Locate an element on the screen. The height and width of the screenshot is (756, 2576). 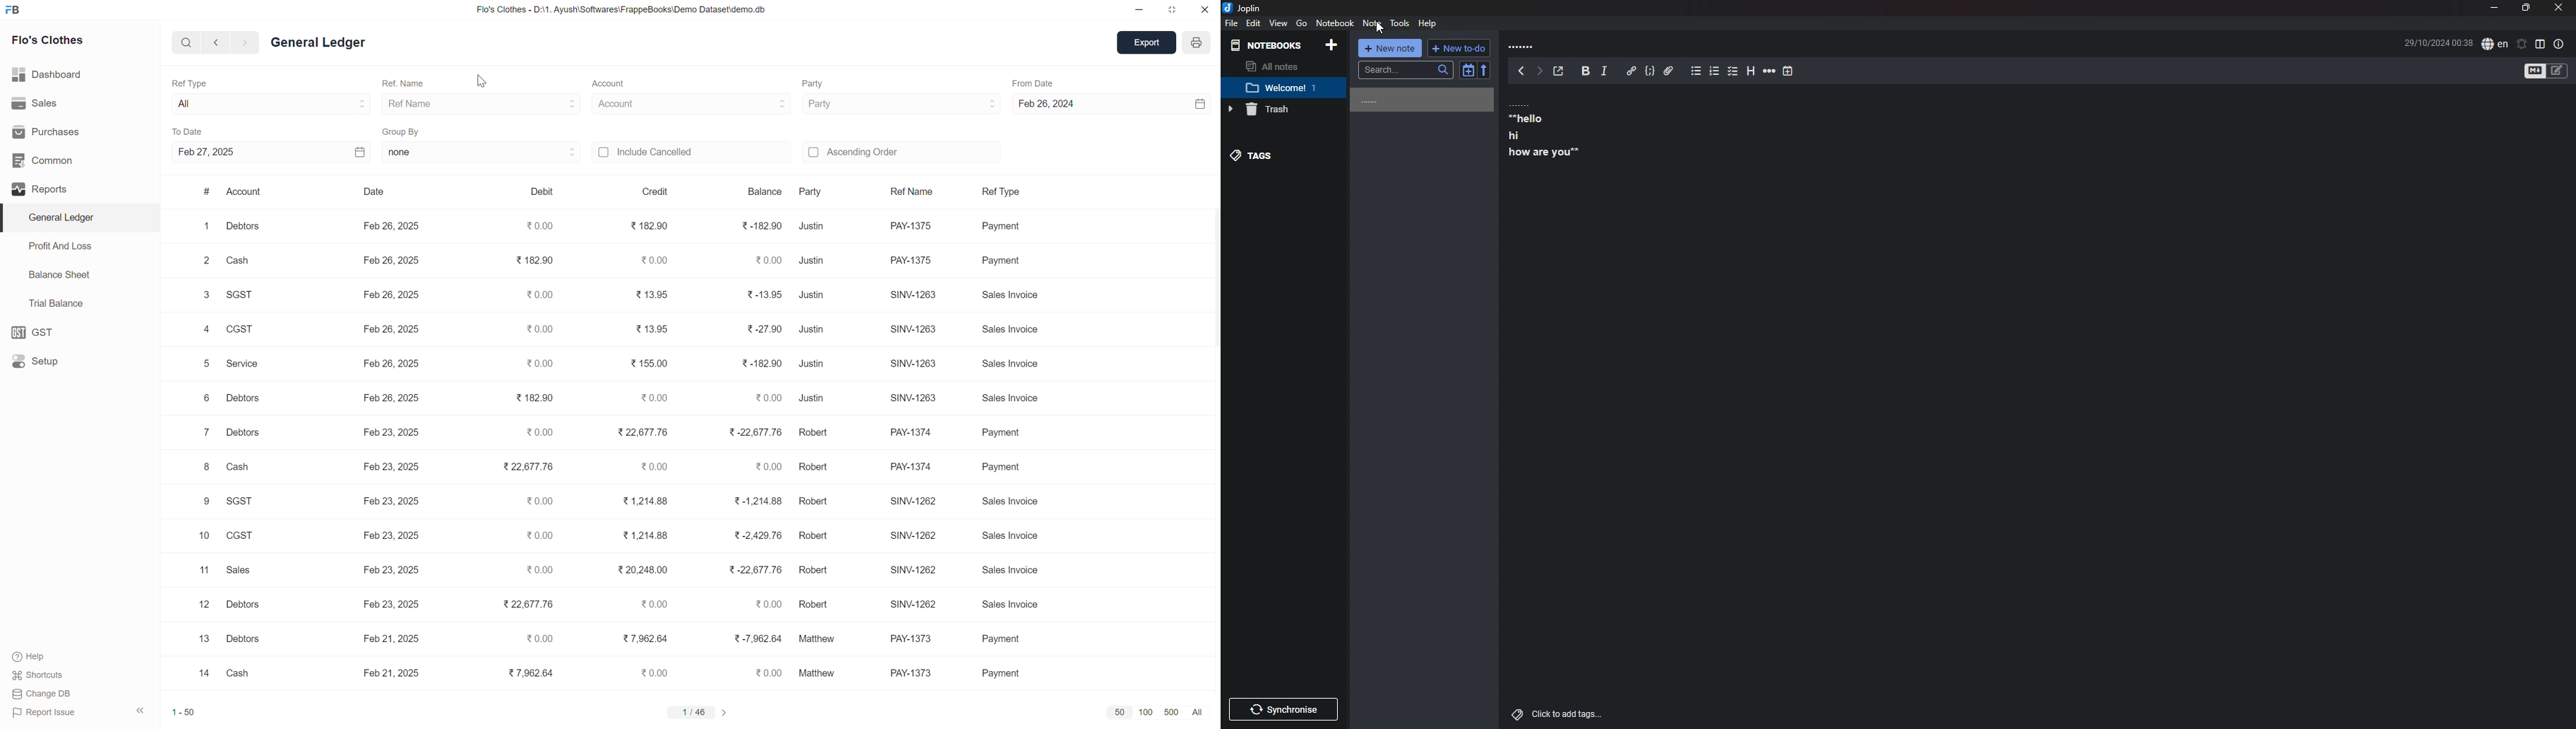
0.00 is located at coordinates (769, 604).